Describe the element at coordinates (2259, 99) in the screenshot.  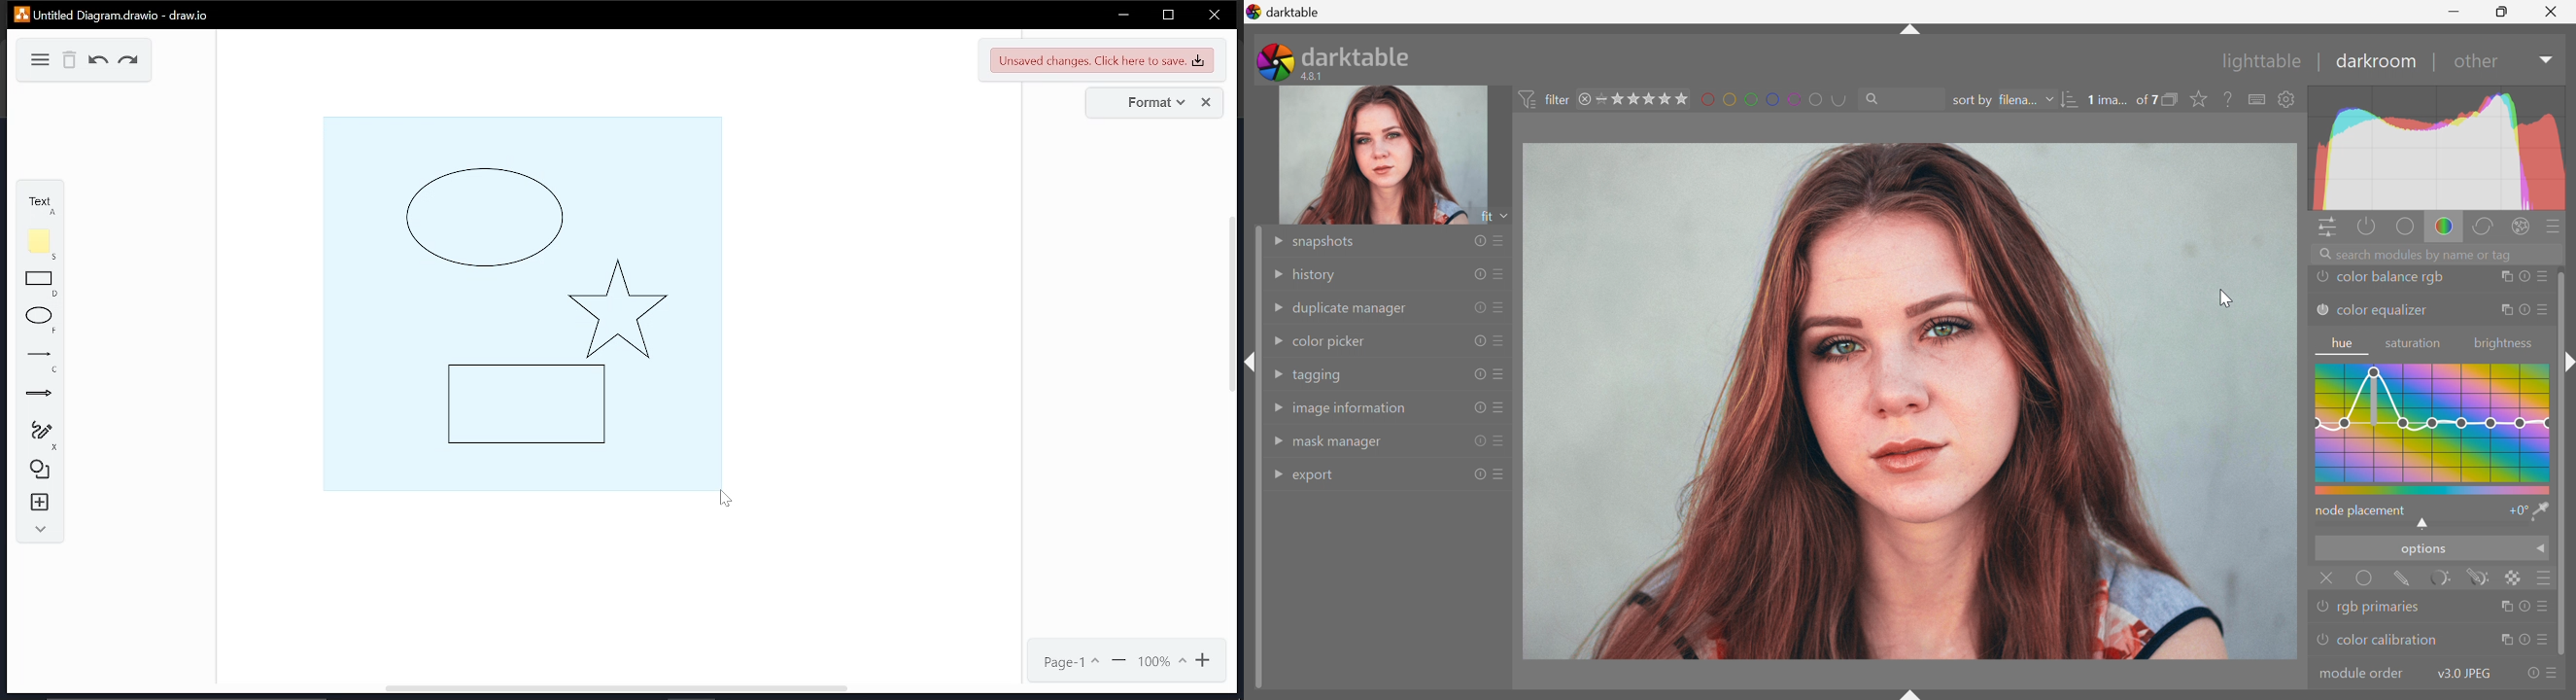
I see `define shortcuts` at that location.